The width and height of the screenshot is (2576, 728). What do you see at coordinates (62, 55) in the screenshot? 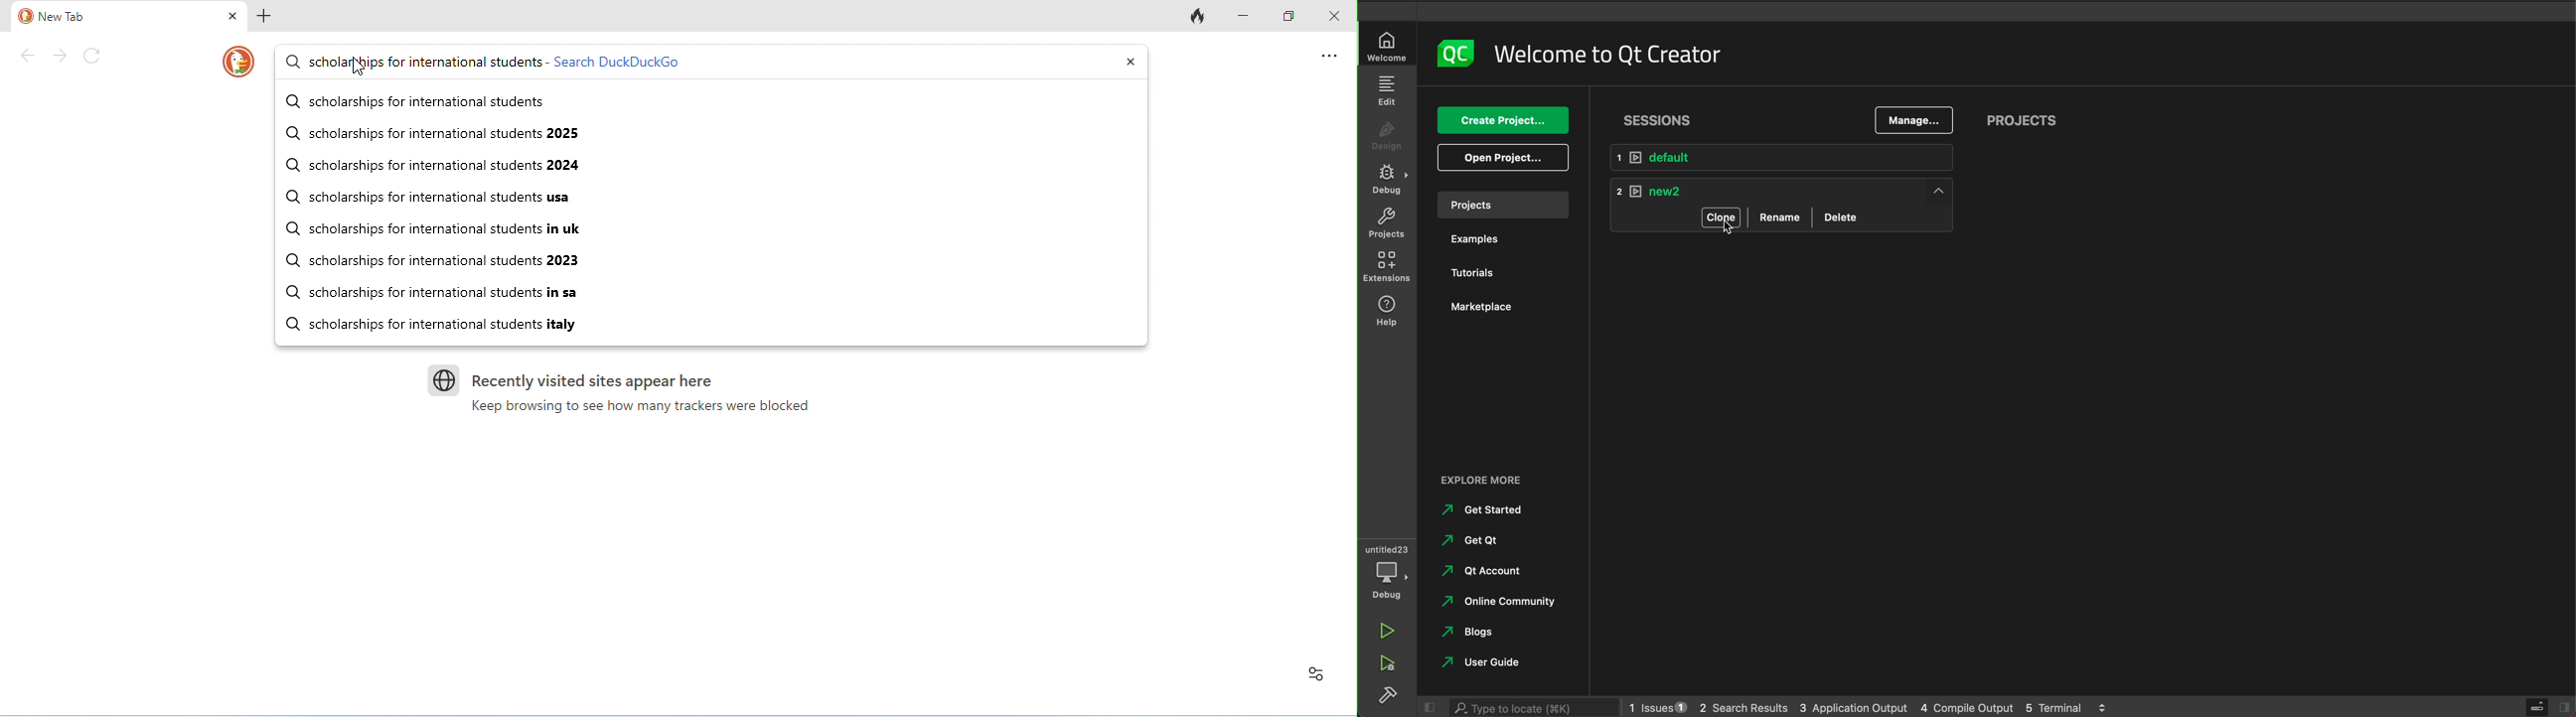
I see `forward` at bounding box center [62, 55].